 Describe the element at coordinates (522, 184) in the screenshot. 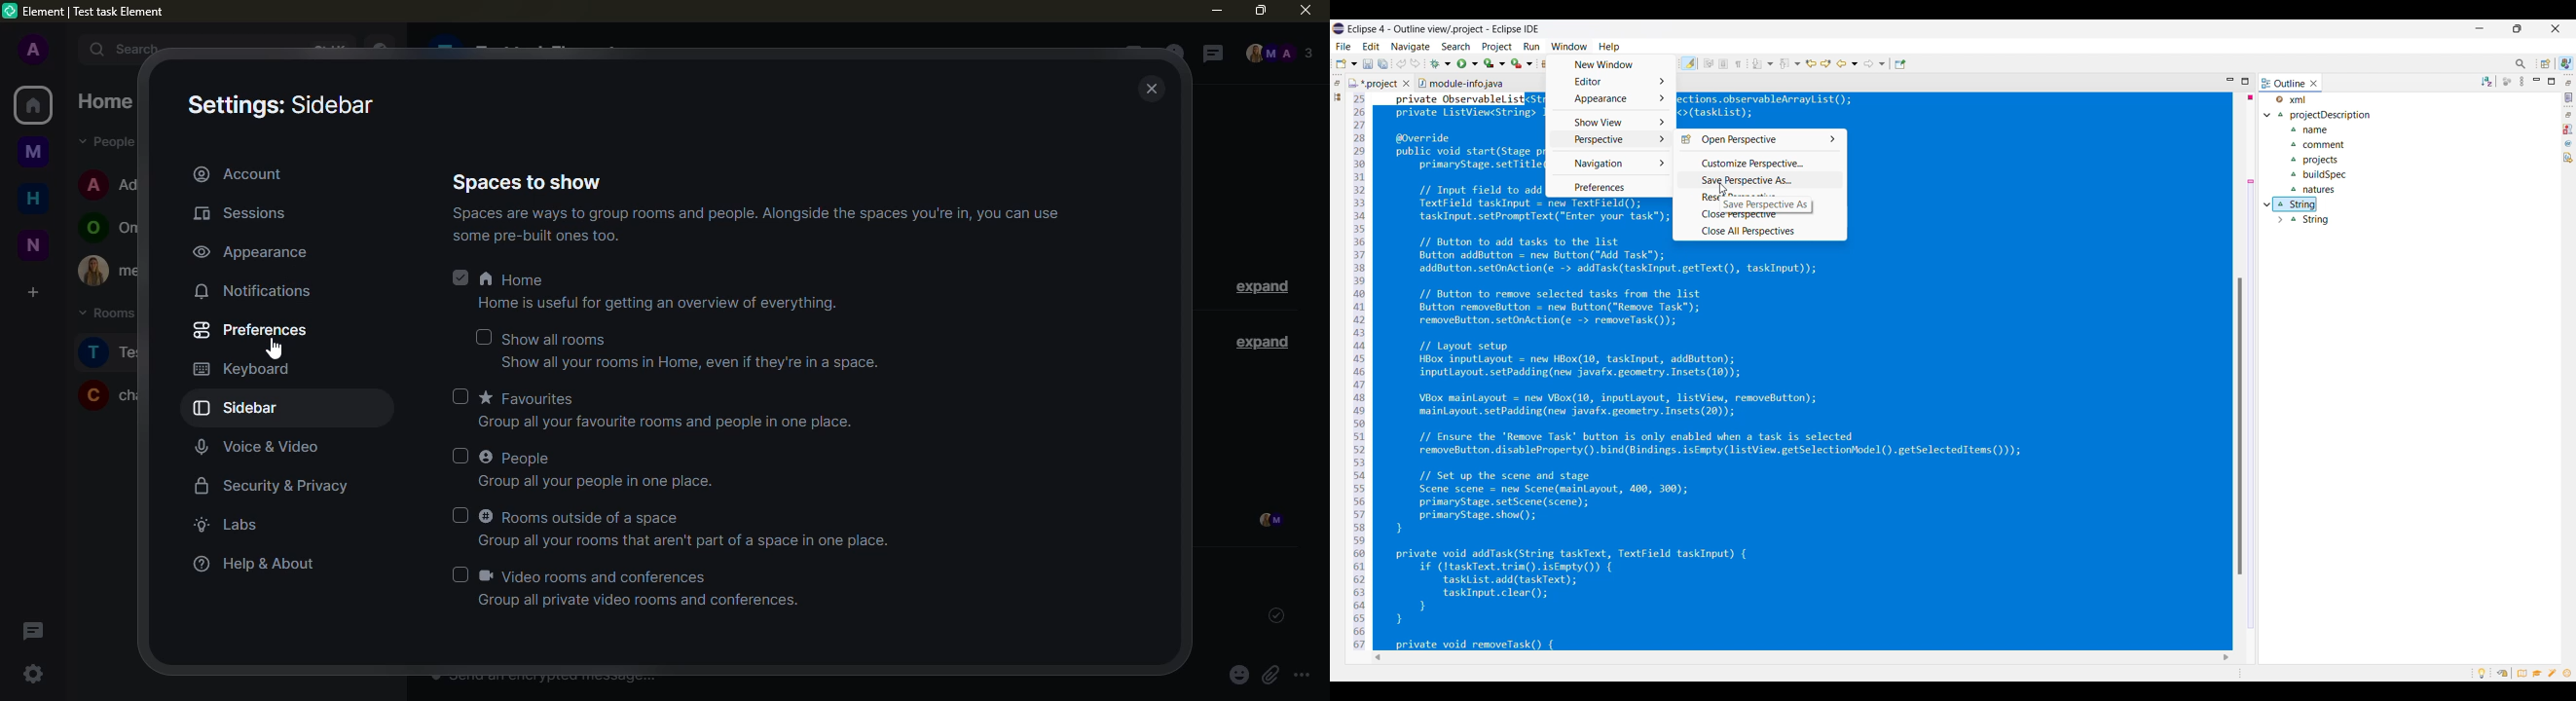

I see `spaces to show` at that location.